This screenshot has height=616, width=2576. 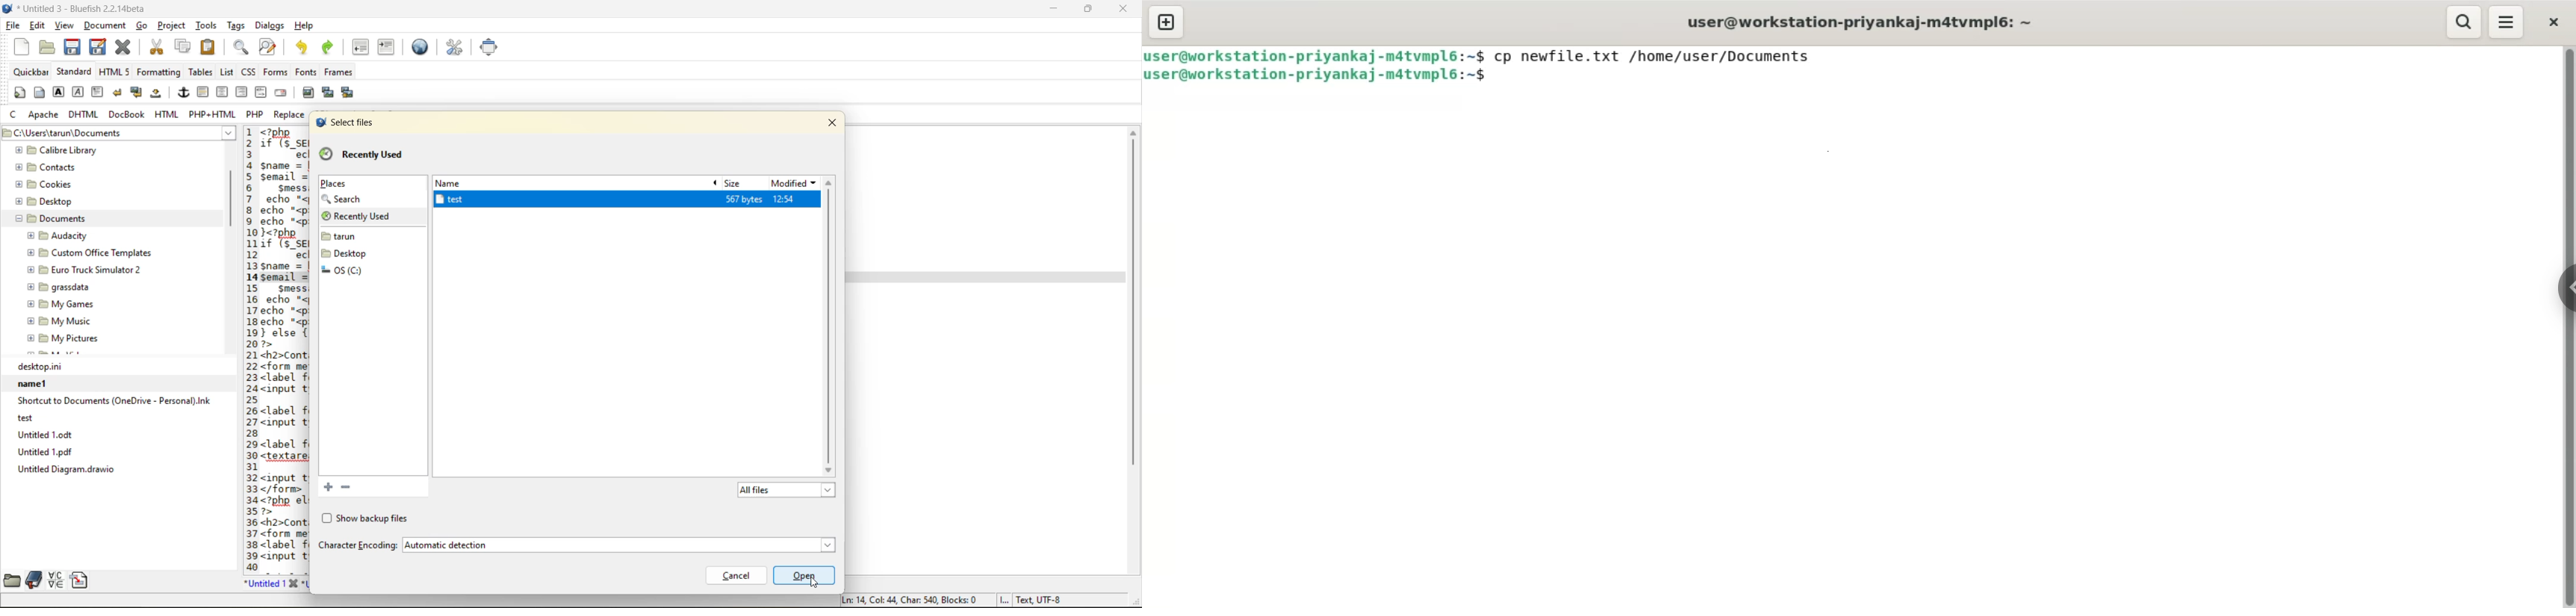 I want to click on cancel, so click(x=735, y=575).